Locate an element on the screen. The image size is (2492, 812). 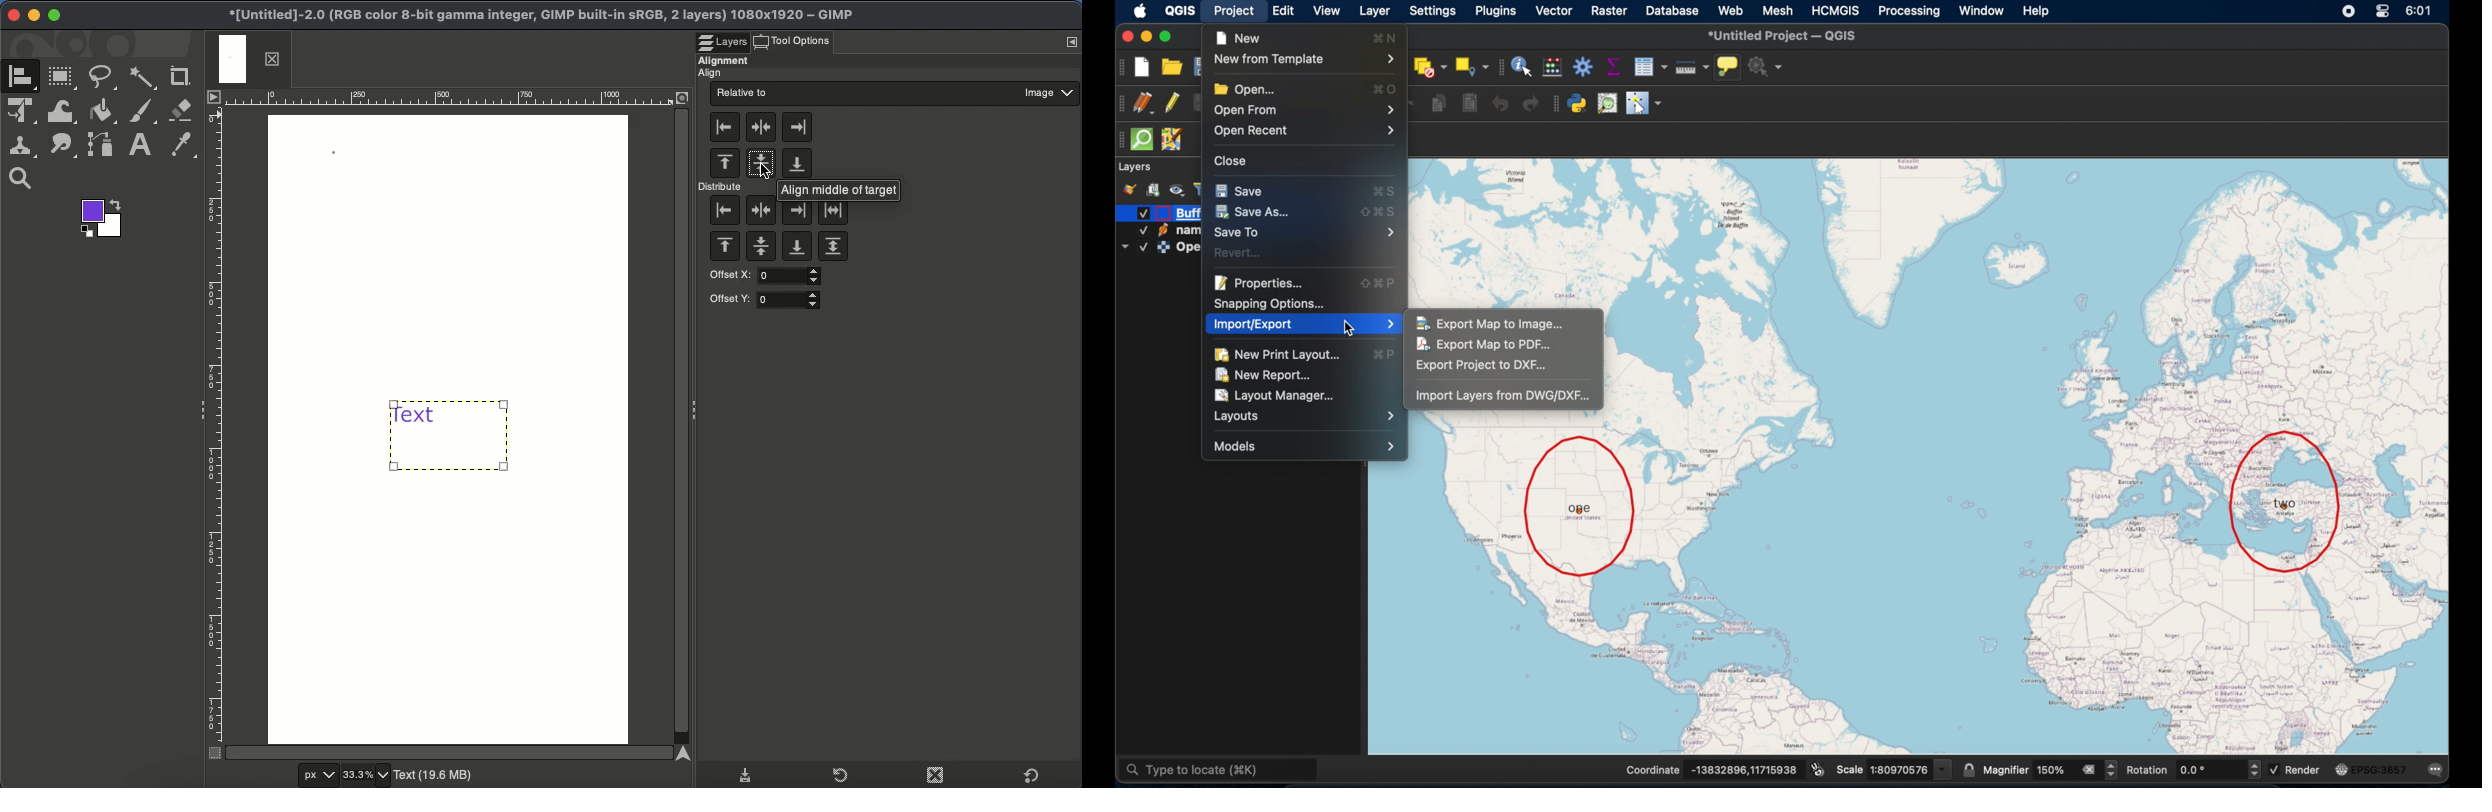
Maximize is located at coordinates (54, 16).